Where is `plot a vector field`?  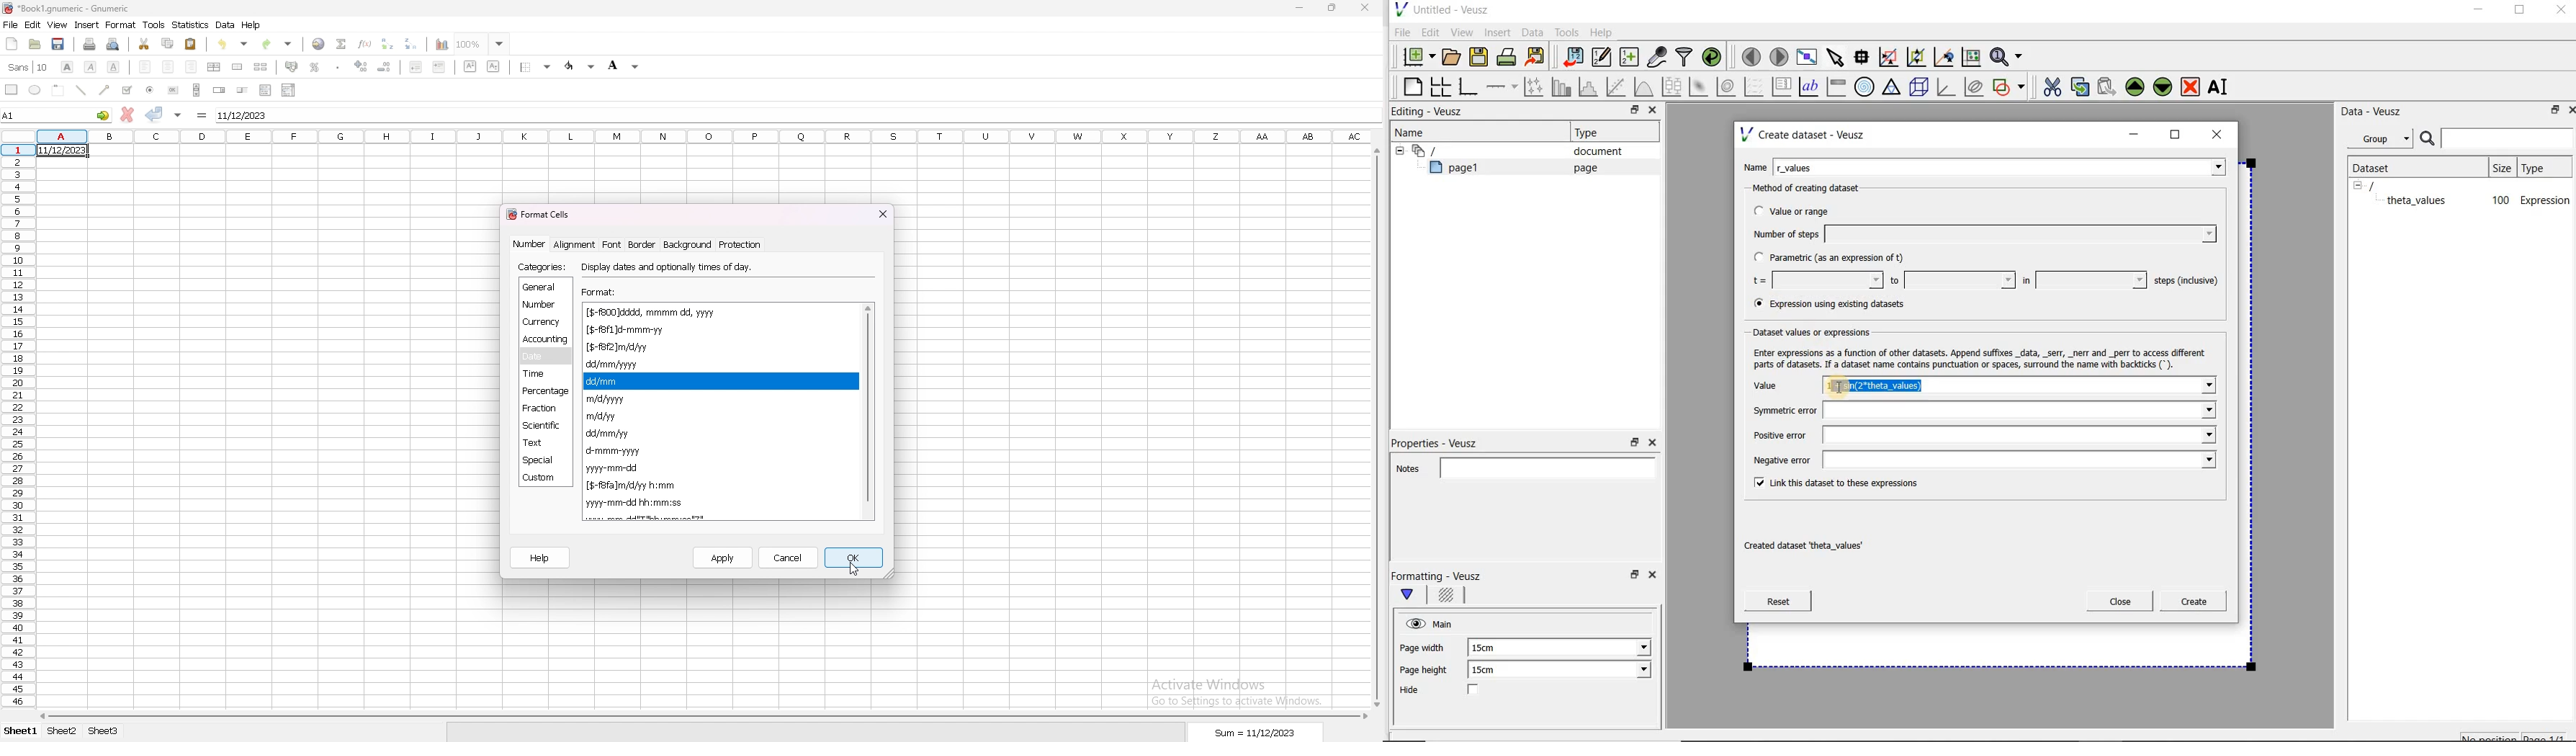 plot a vector field is located at coordinates (1754, 85).